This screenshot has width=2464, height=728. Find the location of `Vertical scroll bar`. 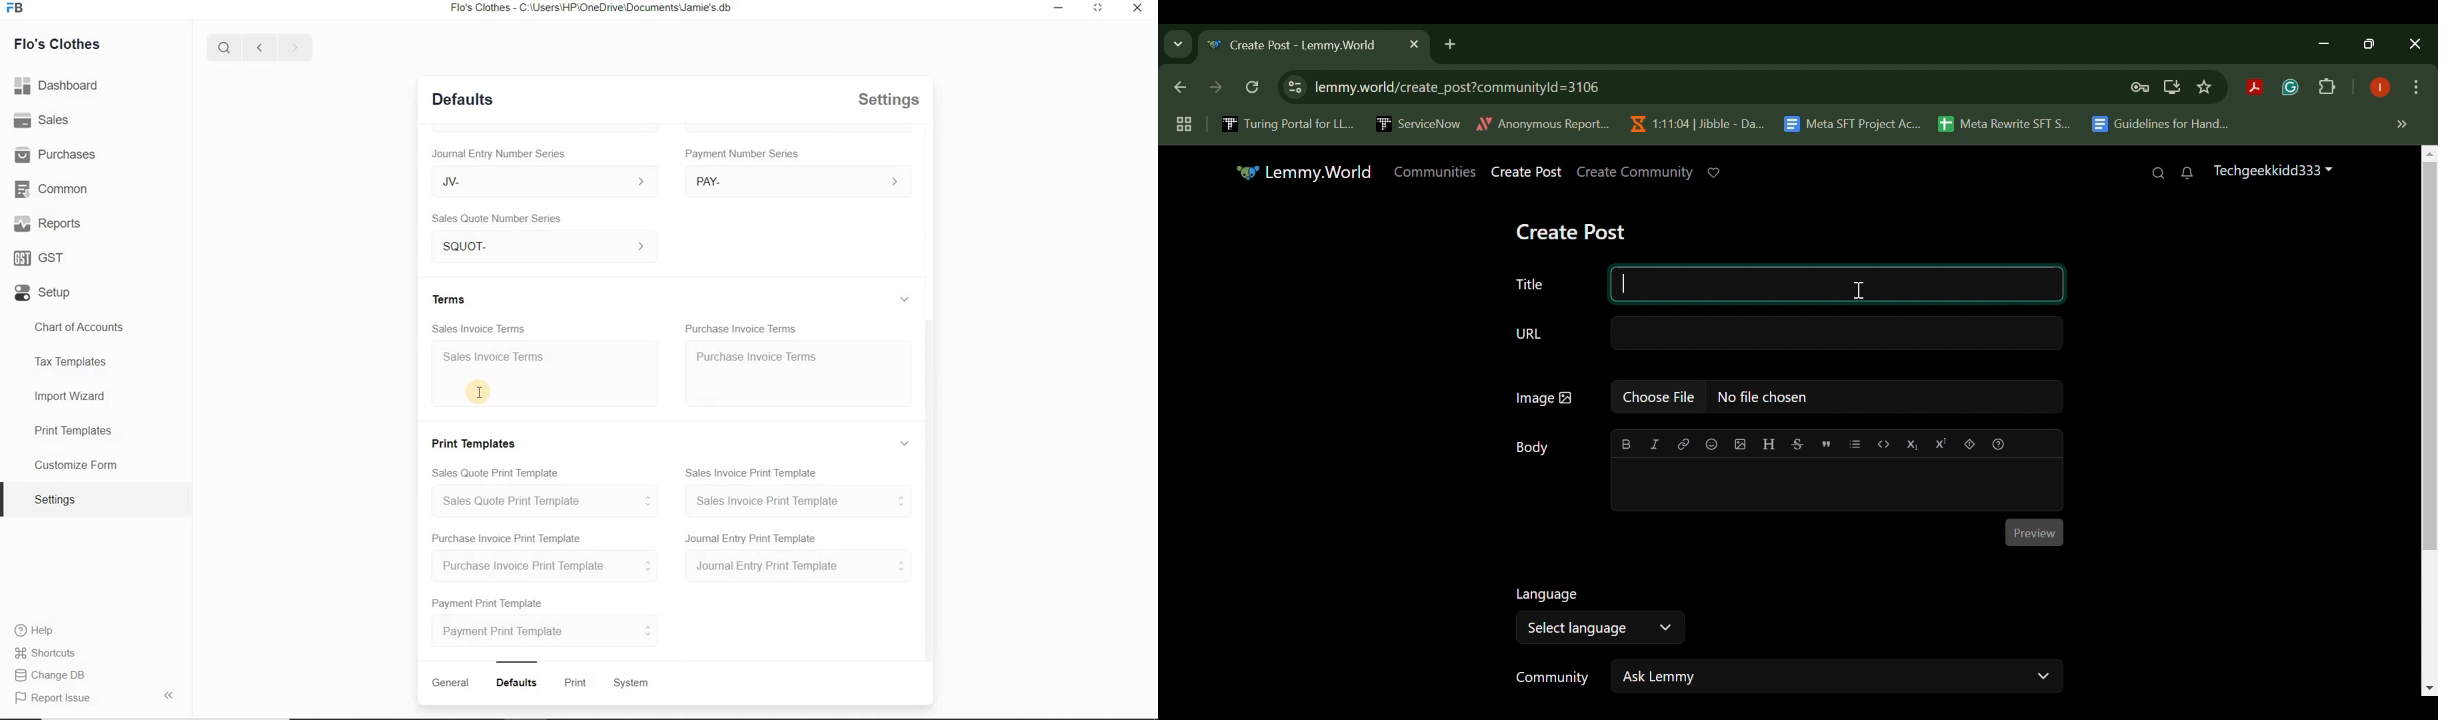

Vertical scroll bar is located at coordinates (928, 490).